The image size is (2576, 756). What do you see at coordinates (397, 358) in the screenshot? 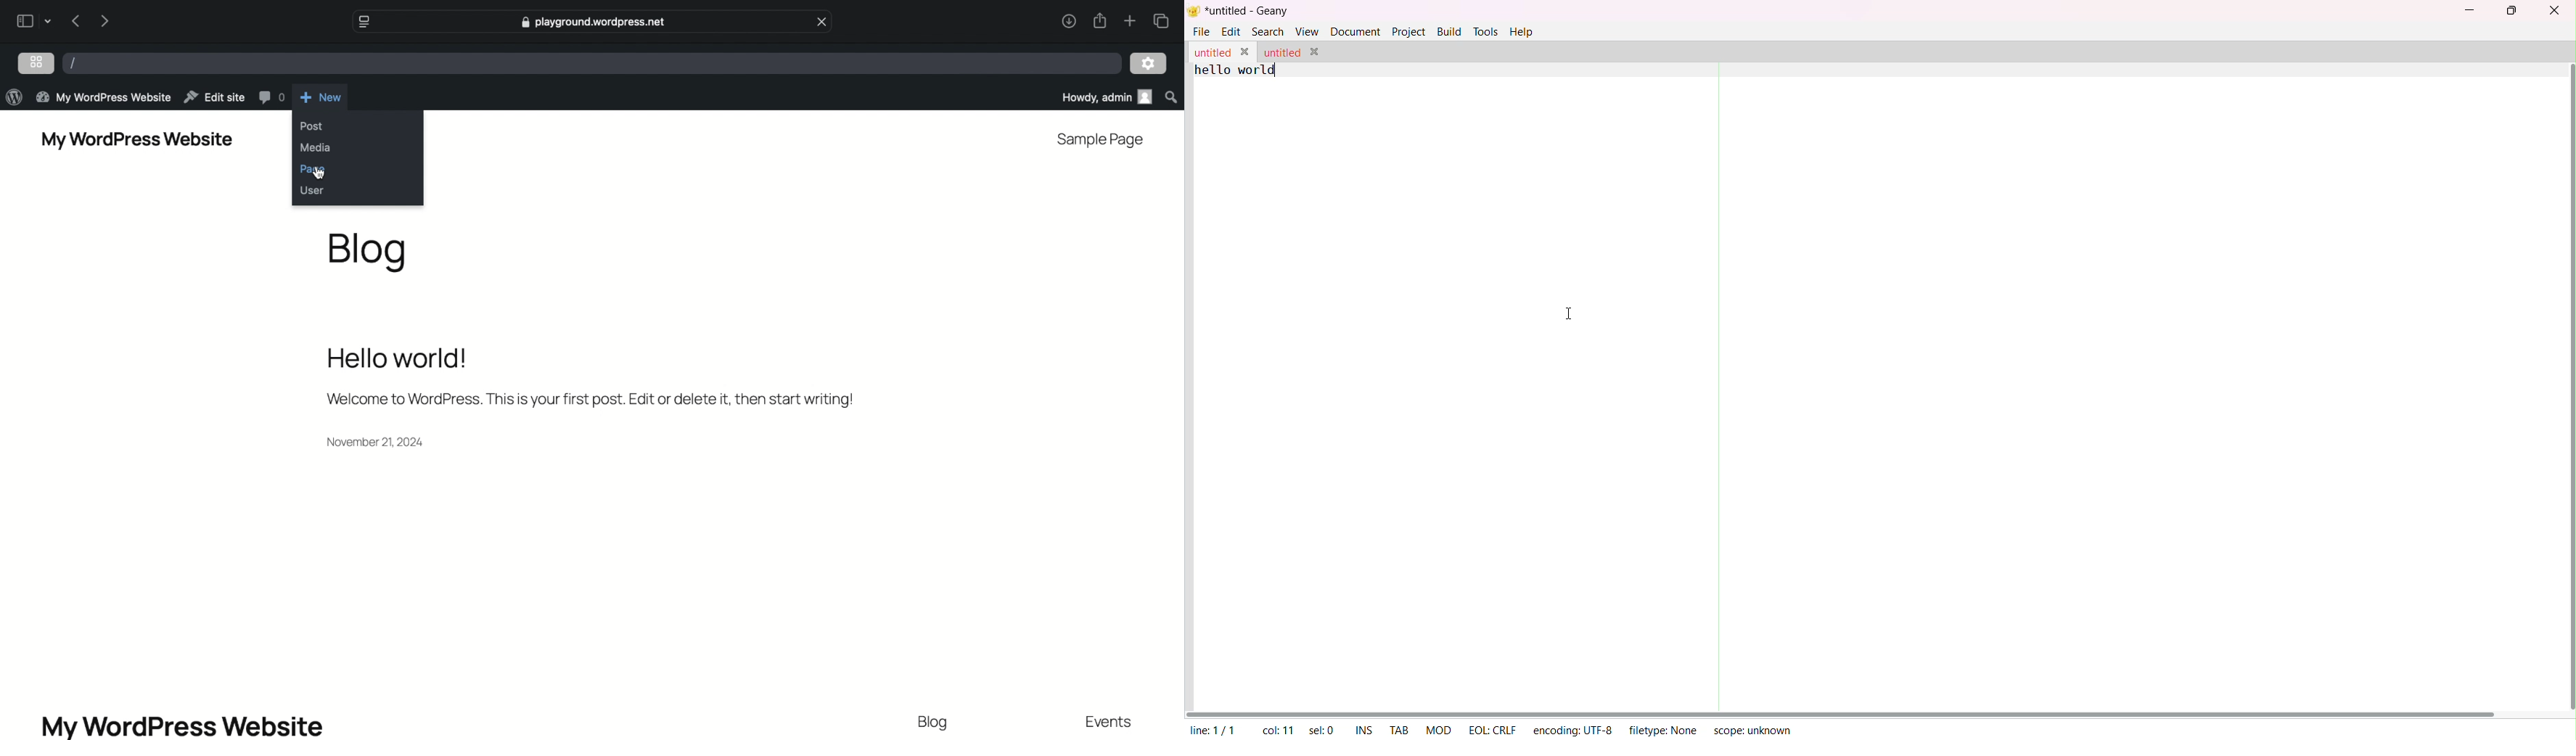
I see `hello world` at bounding box center [397, 358].